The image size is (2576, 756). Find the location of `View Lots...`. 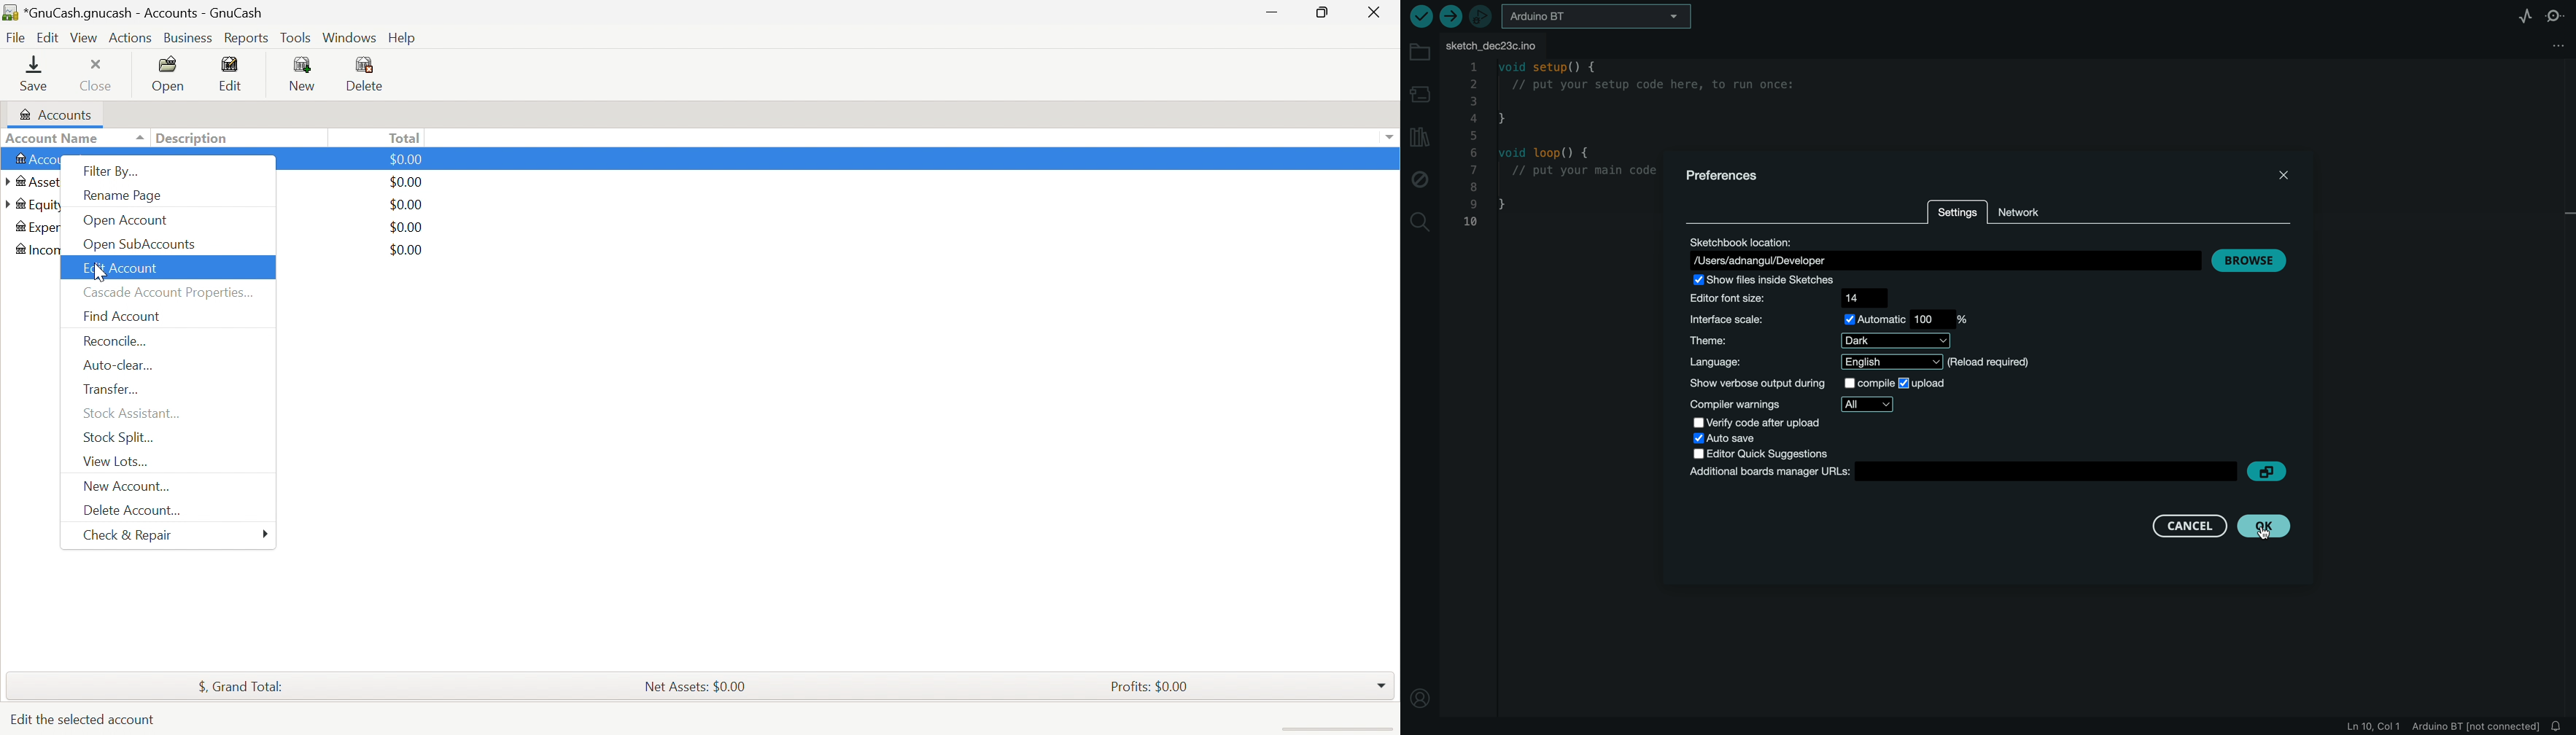

View Lots... is located at coordinates (117, 463).